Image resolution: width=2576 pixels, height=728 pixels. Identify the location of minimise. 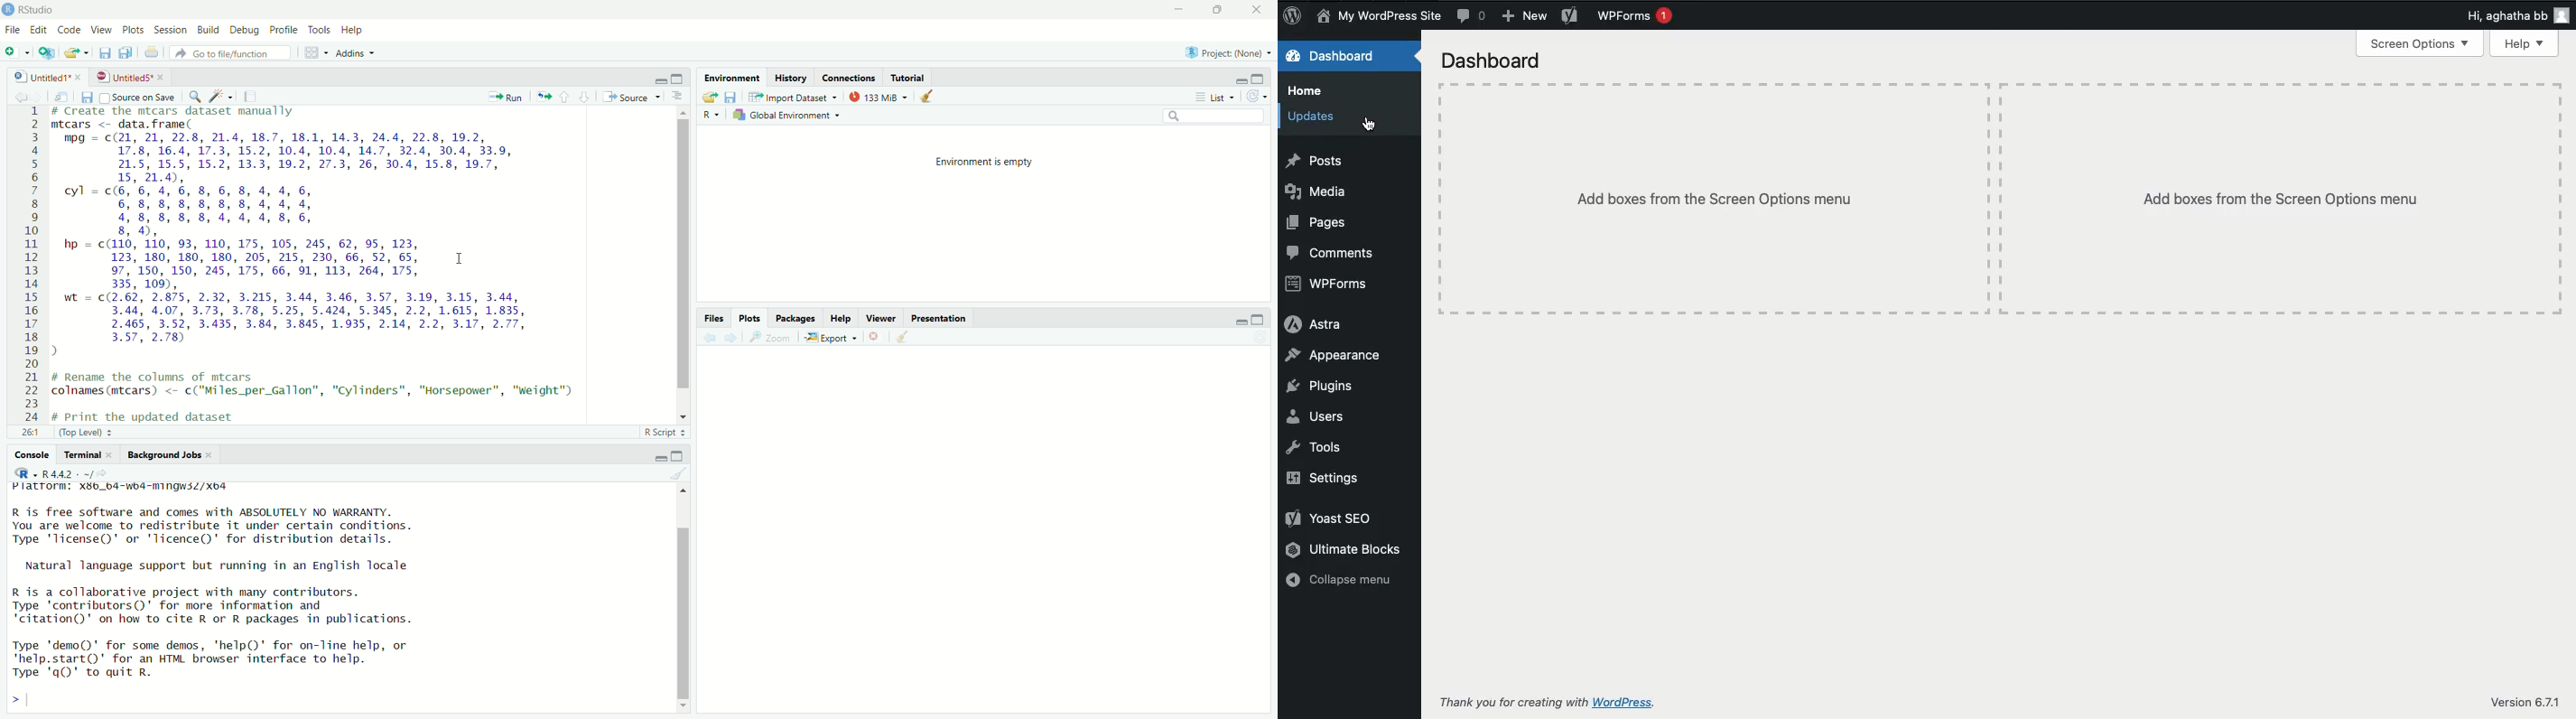
(657, 456).